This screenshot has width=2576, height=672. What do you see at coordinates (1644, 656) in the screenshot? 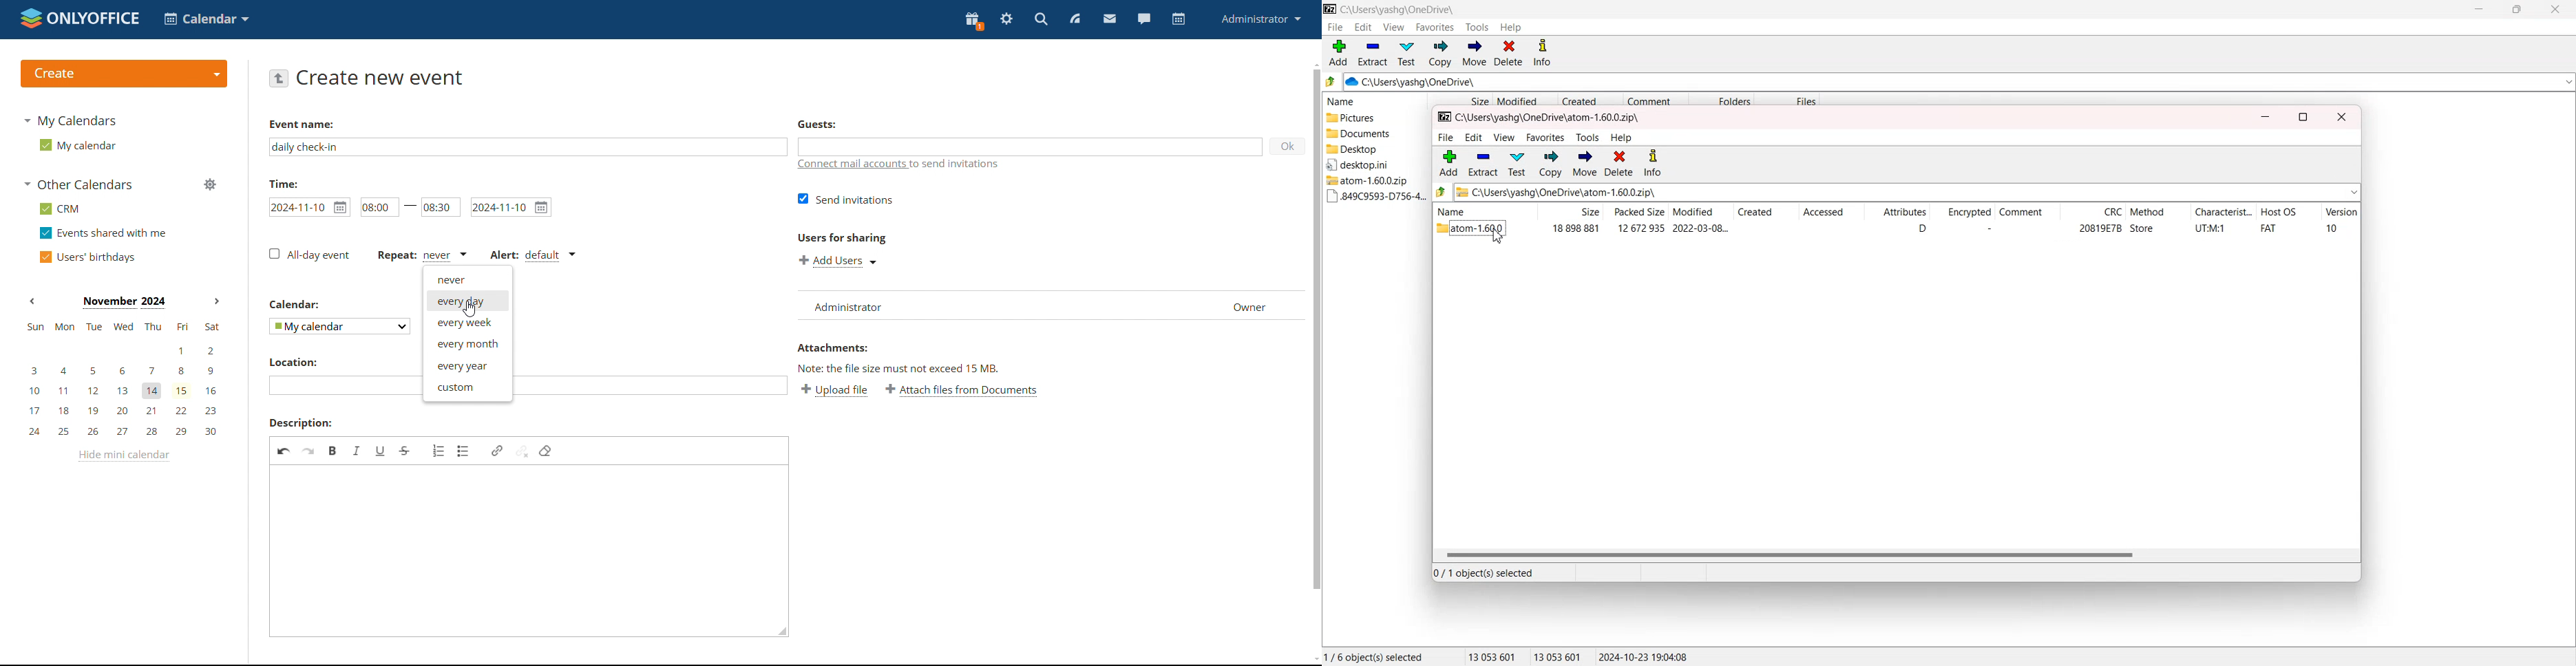
I see `2024-10-23 19:04:08` at bounding box center [1644, 656].